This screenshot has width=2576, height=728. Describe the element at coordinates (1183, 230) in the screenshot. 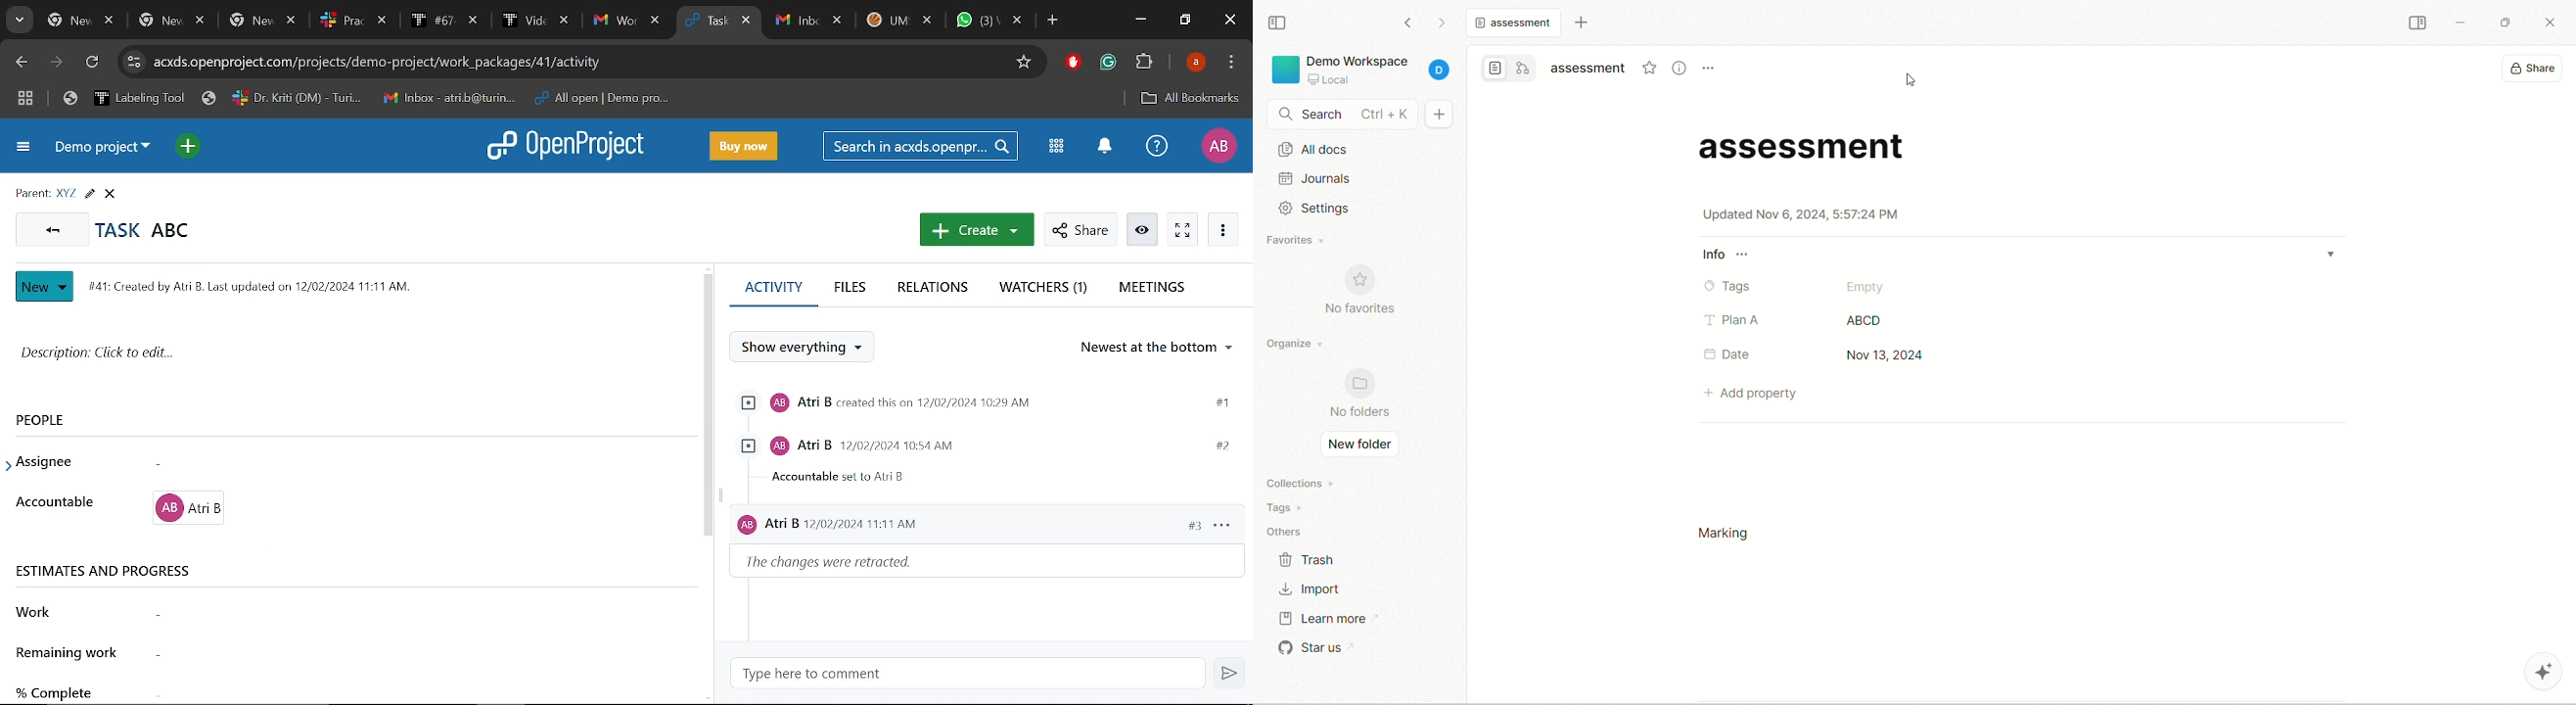

I see `Activate zen mode` at that location.